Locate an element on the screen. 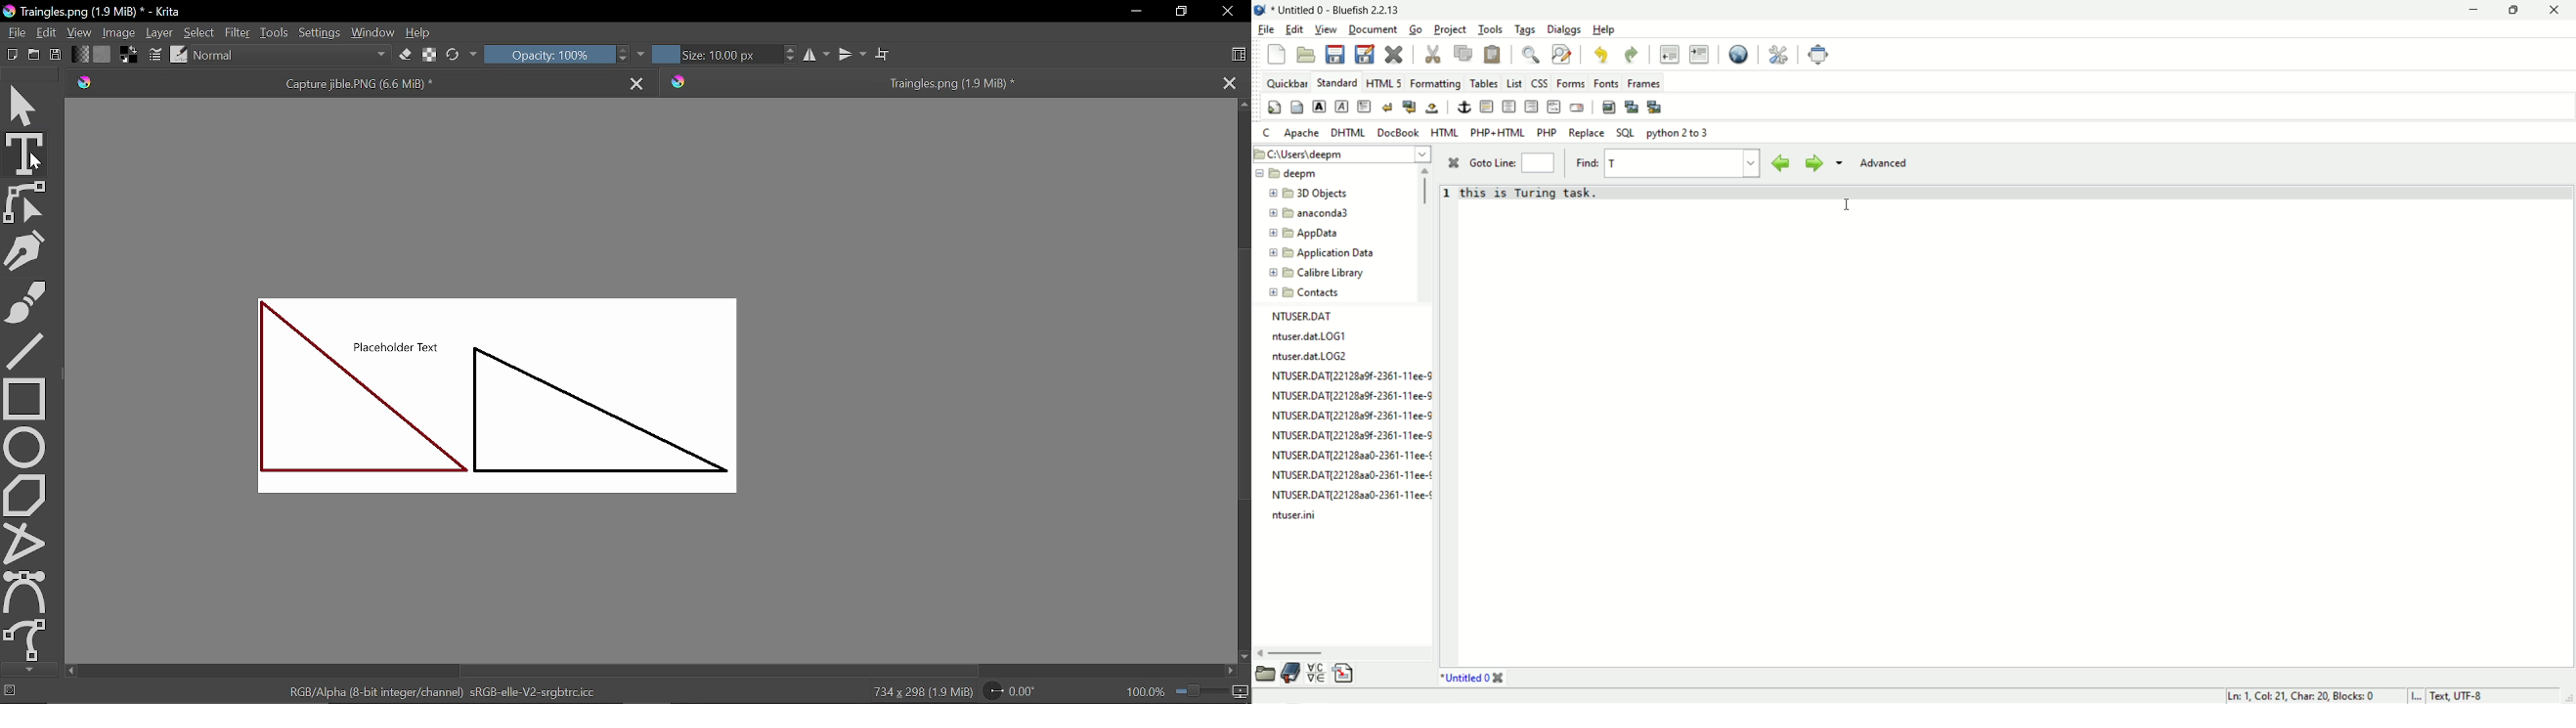  Size: 10.00 px is located at coordinates (713, 55).